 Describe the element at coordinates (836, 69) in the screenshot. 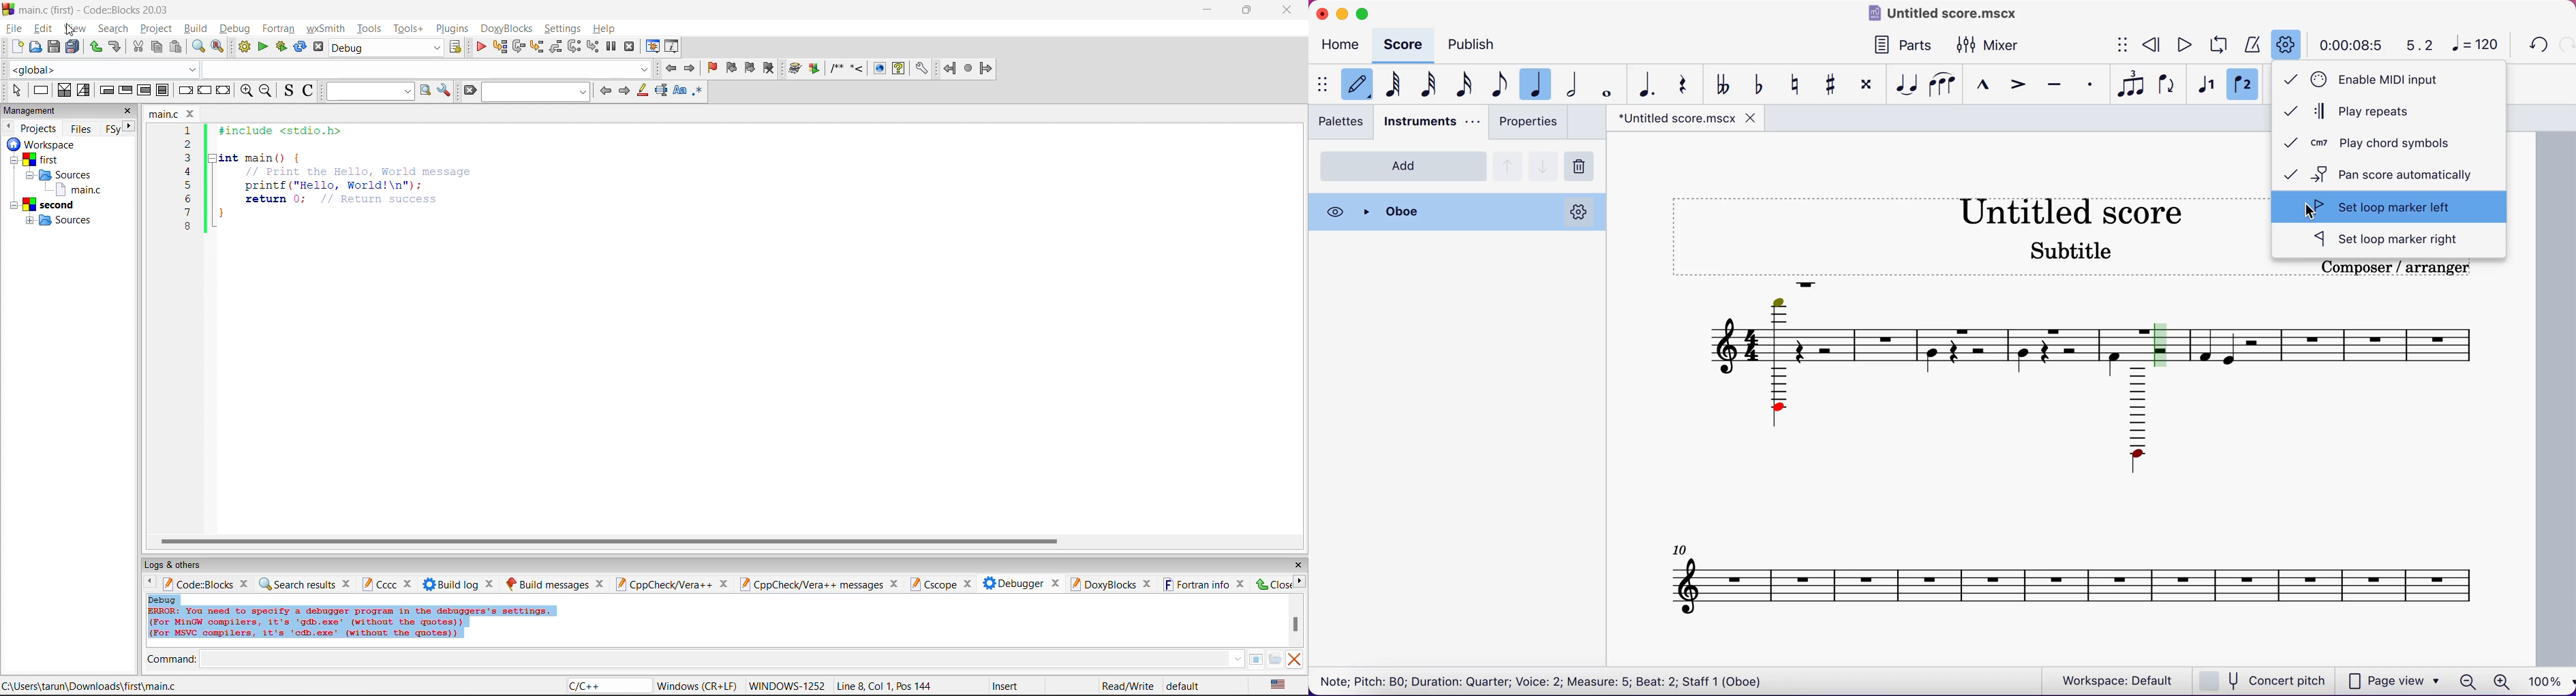

I see `insert comment box` at that location.